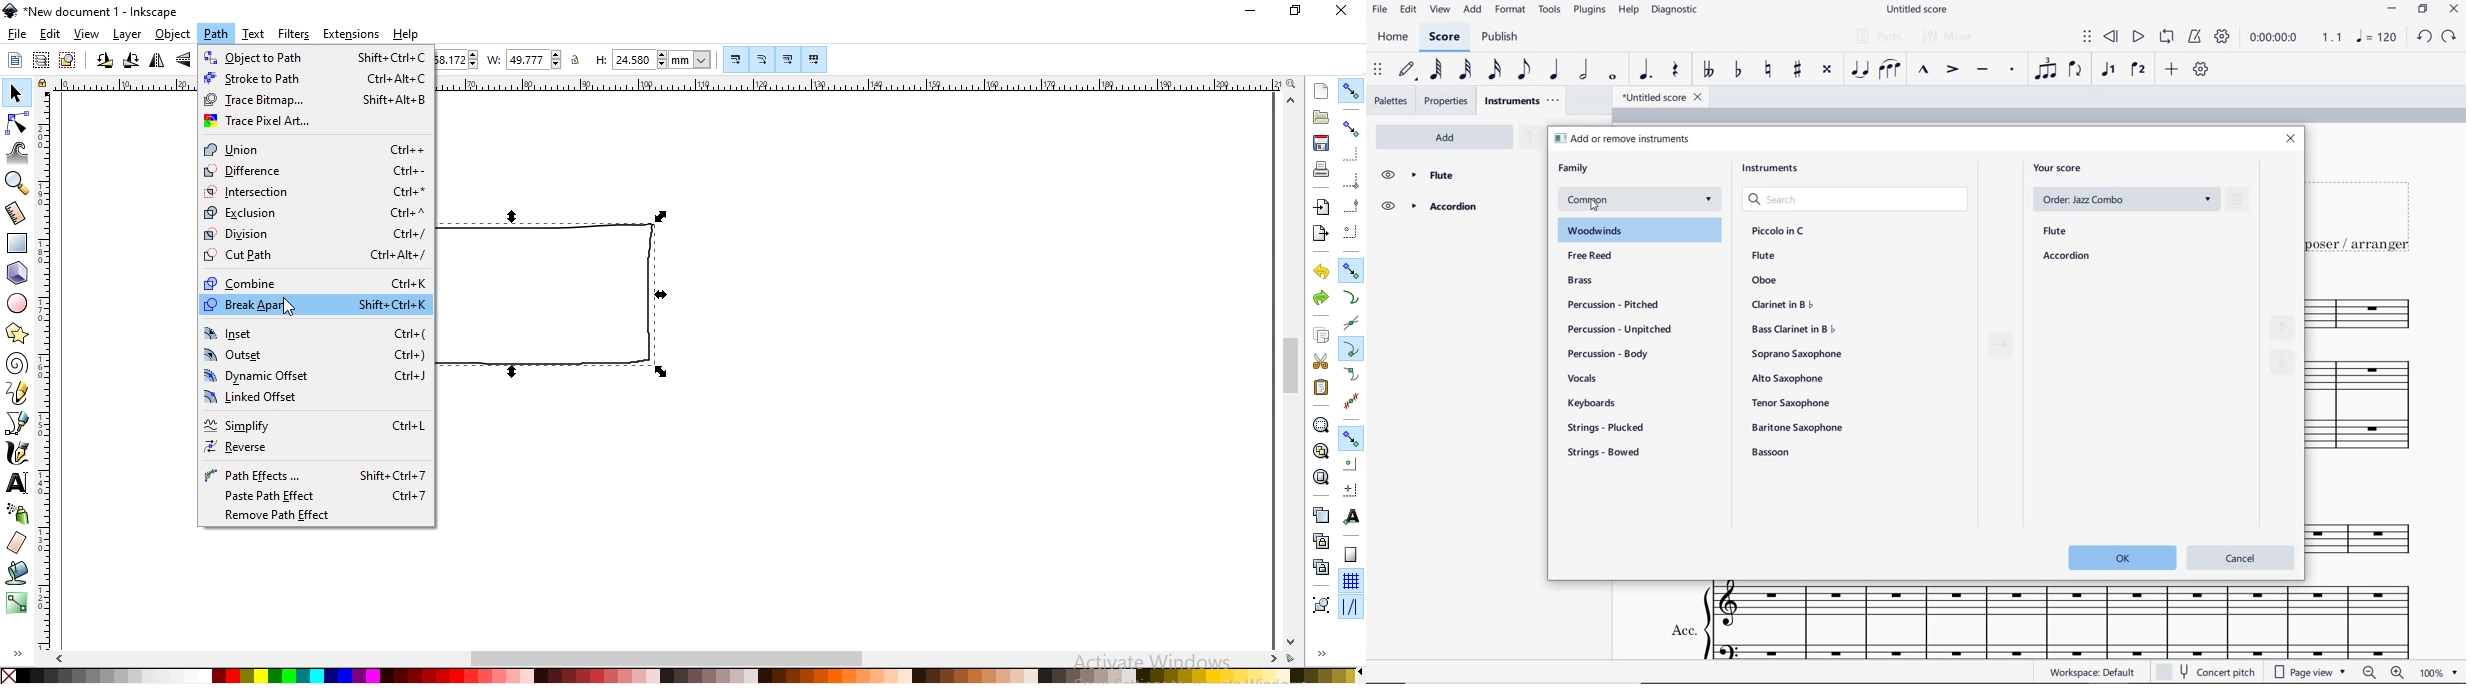  I want to click on accordion, so click(2067, 257).